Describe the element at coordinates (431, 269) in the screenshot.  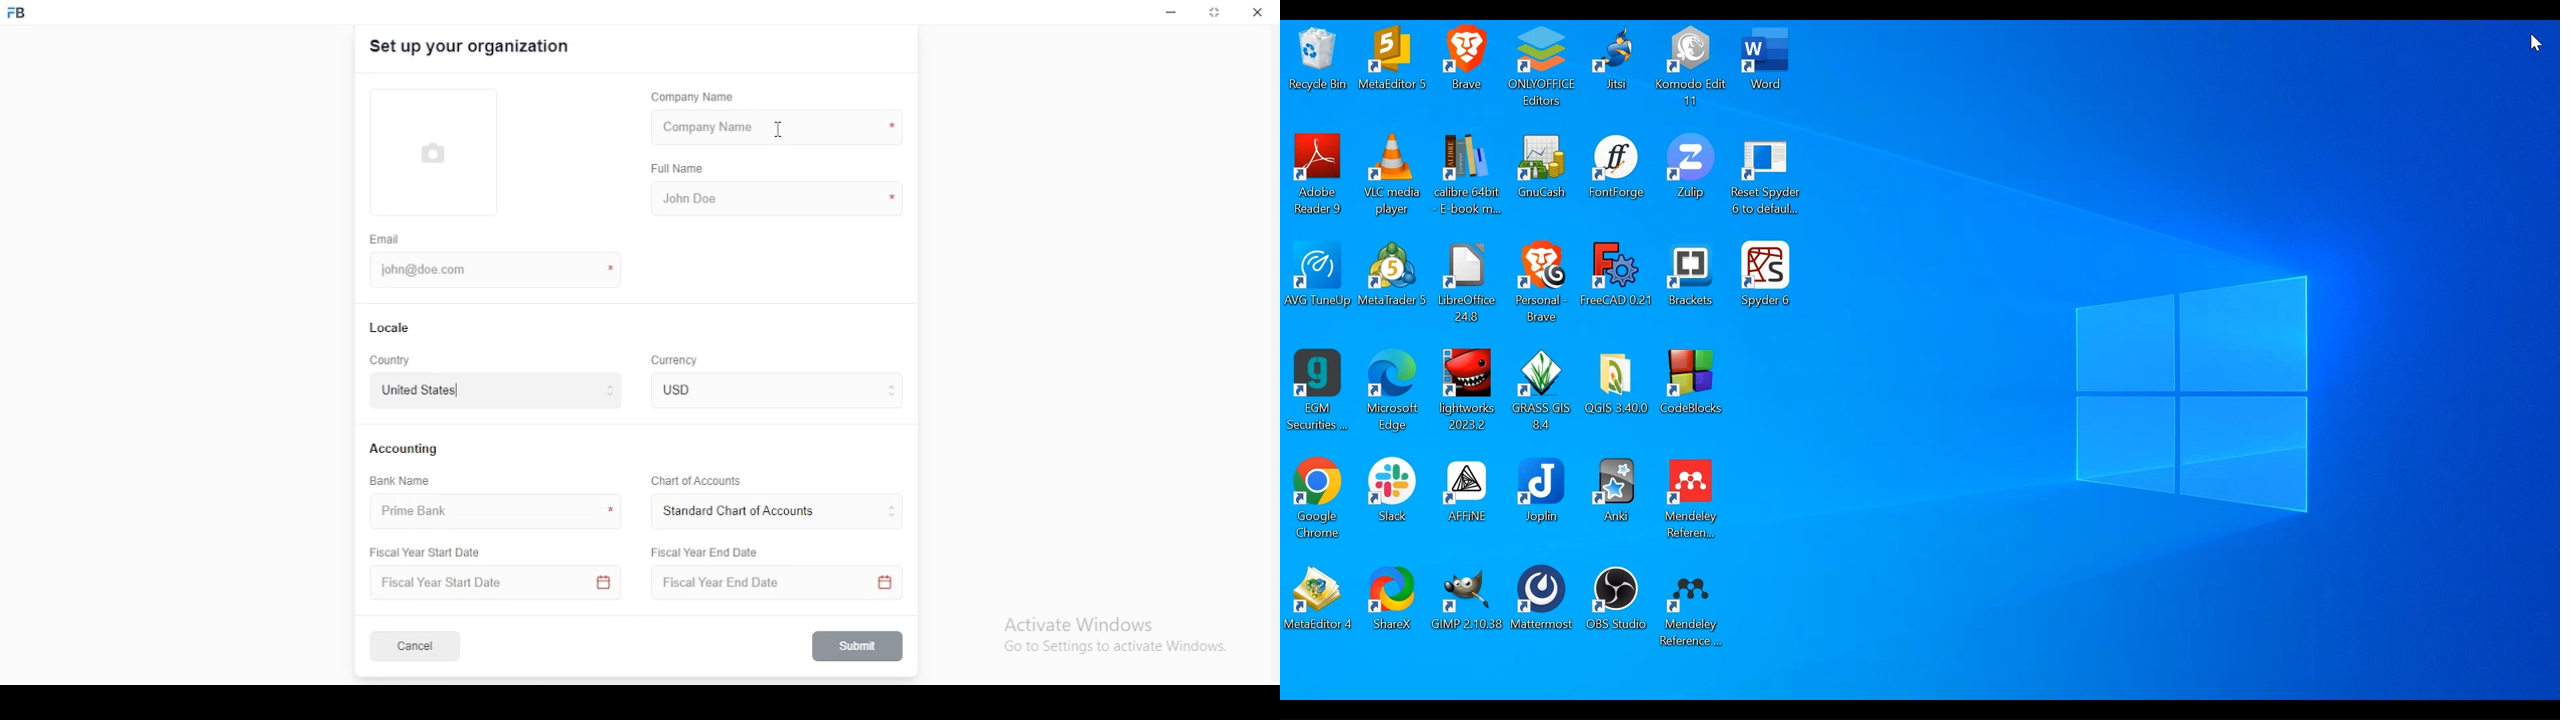
I see `john@doe.com` at that location.